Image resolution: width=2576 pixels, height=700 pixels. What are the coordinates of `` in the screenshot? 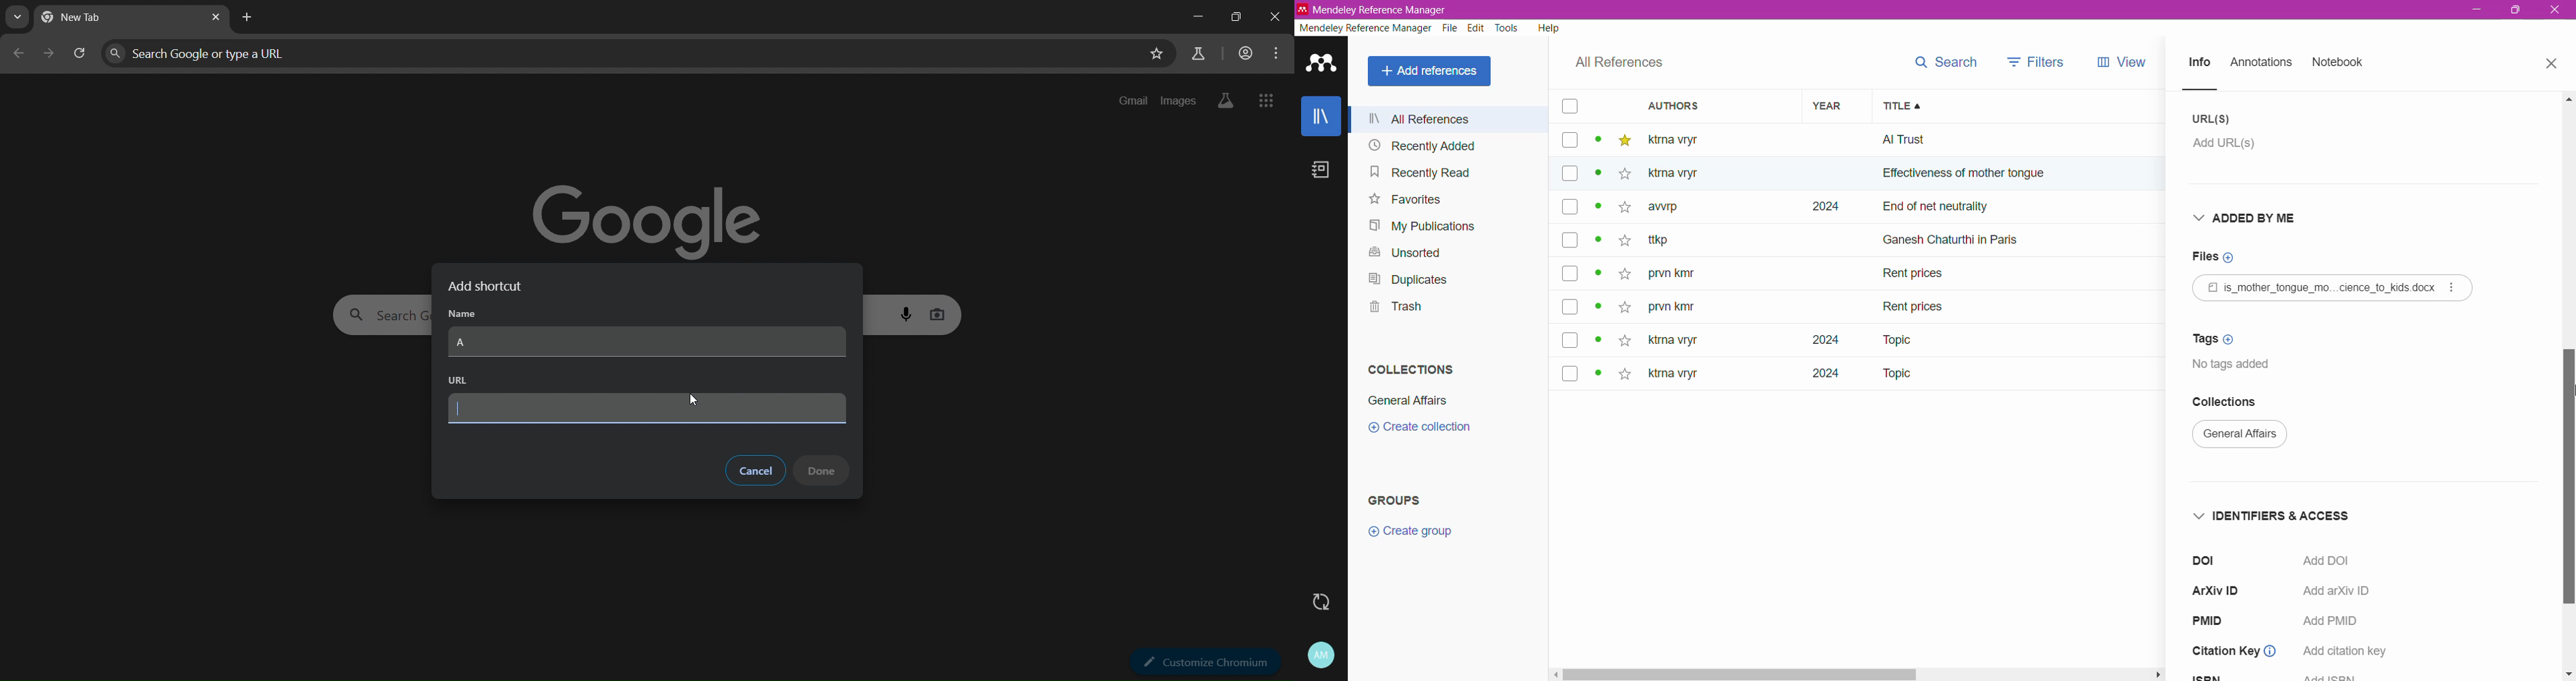 It's located at (1682, 174).